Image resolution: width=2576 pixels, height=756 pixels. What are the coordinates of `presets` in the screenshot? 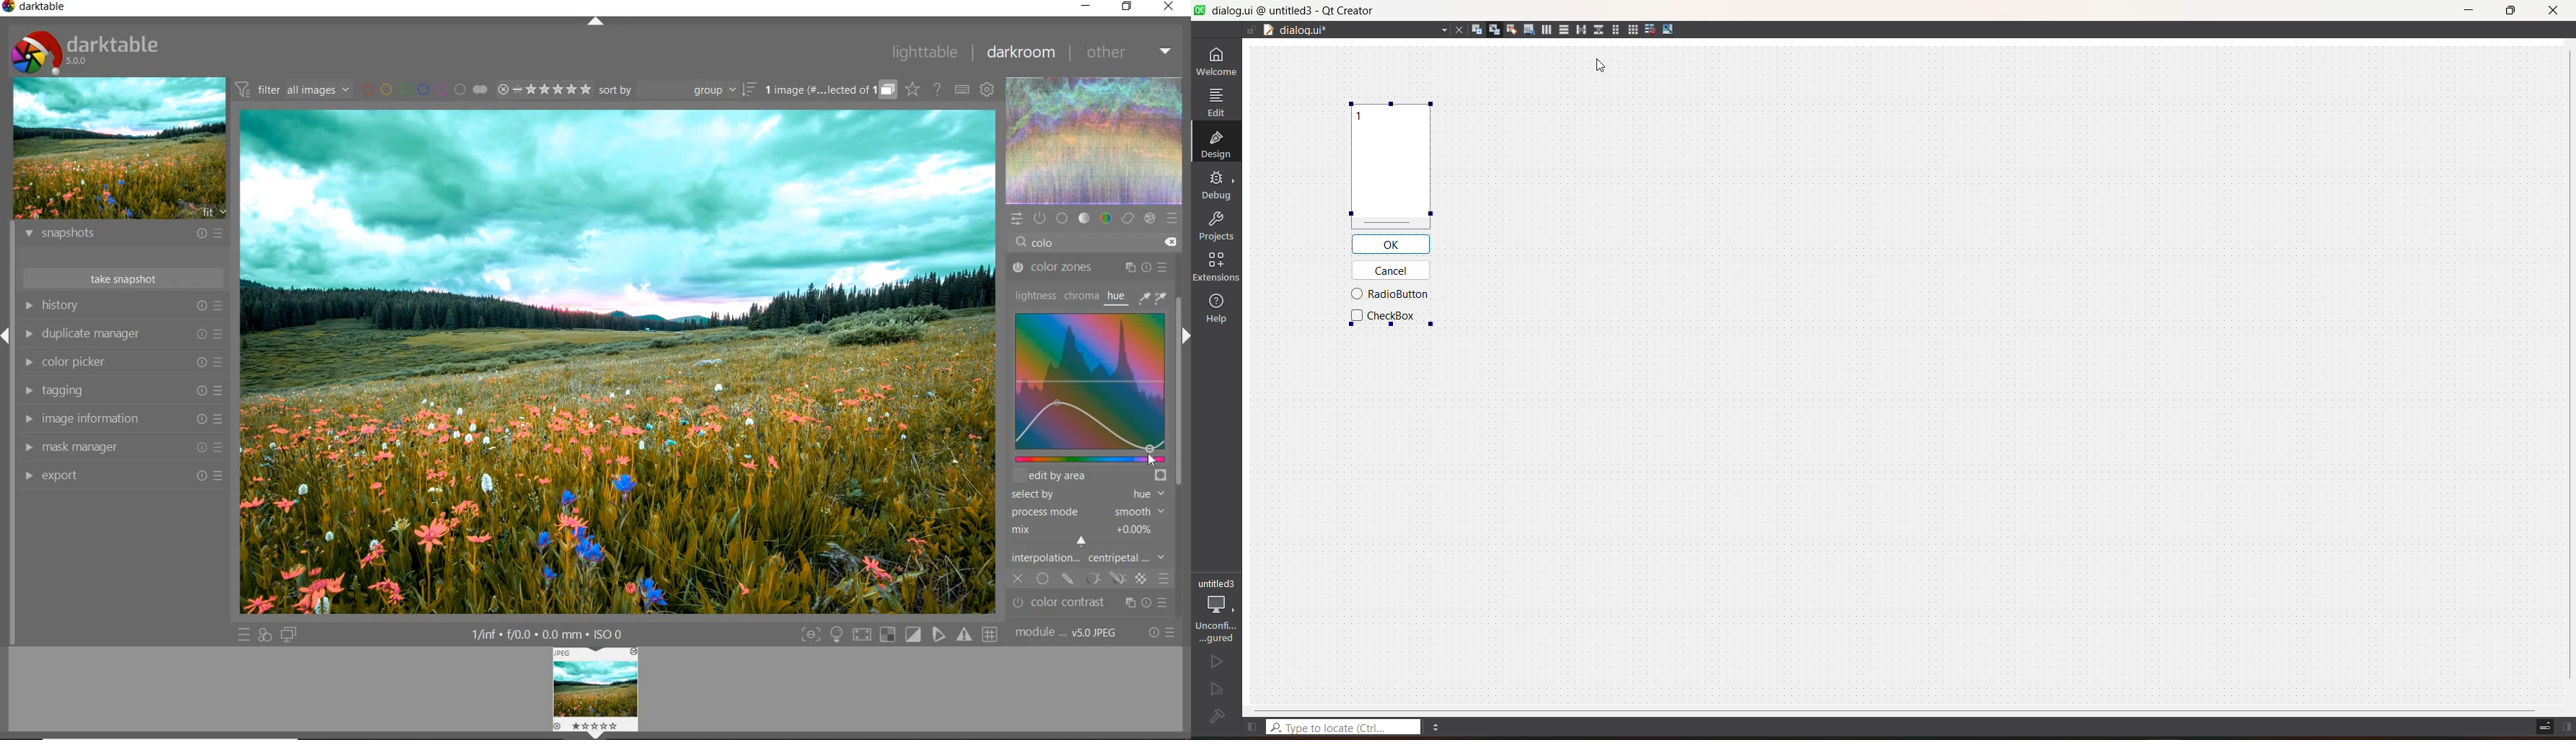 It's located at (1171, 218).